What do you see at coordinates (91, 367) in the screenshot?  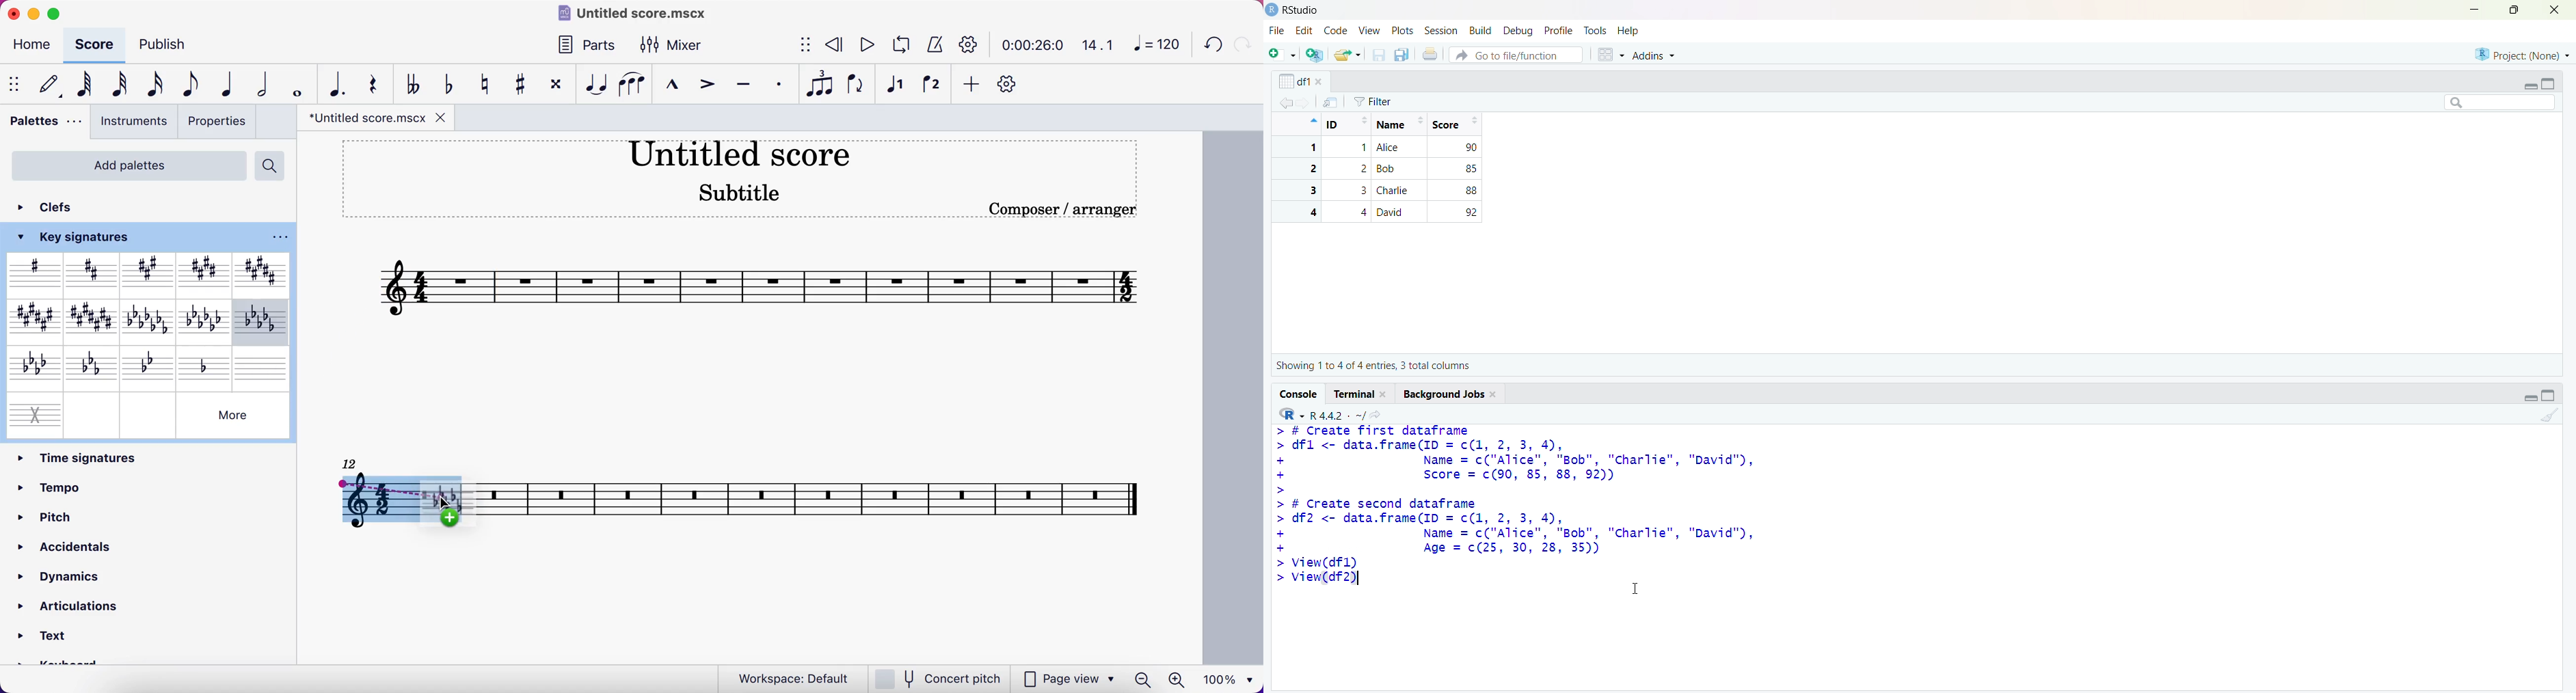 I see `C minor` at bounding box center [91, 367].